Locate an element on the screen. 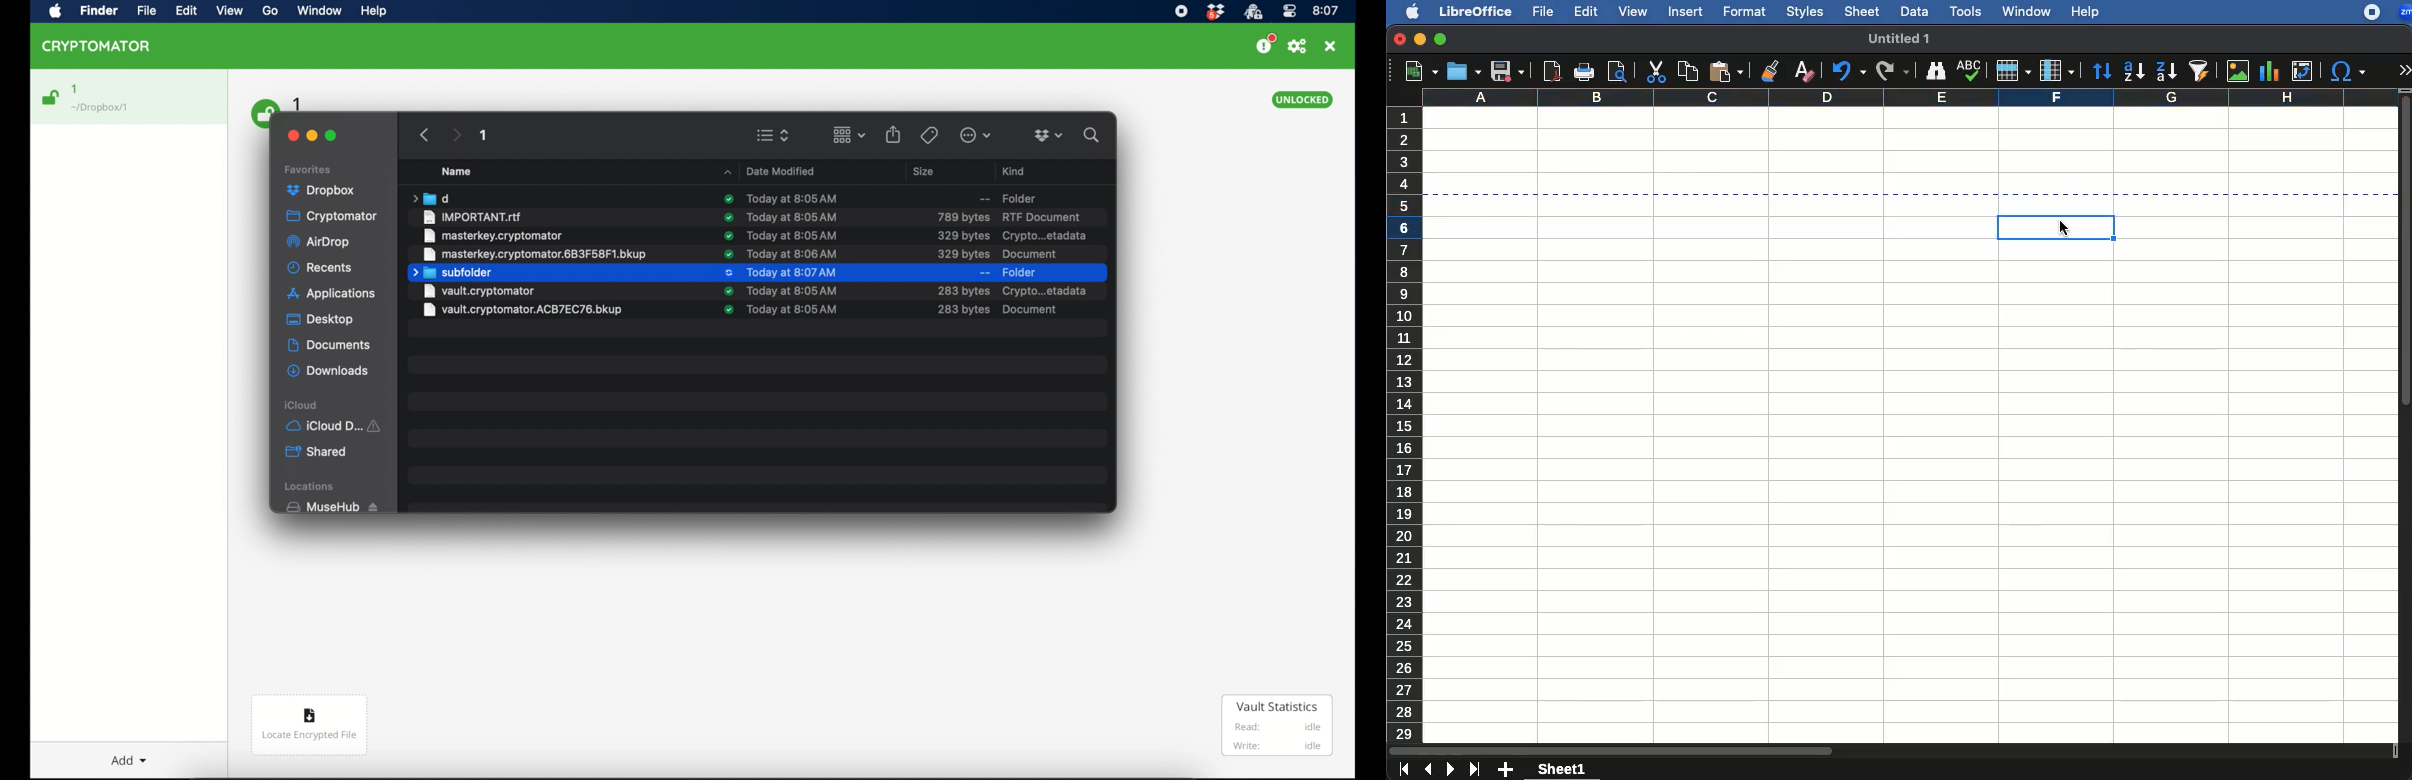 The height and width of the screenshot is (784, 2436). Name is located at coordinates (465, 171).